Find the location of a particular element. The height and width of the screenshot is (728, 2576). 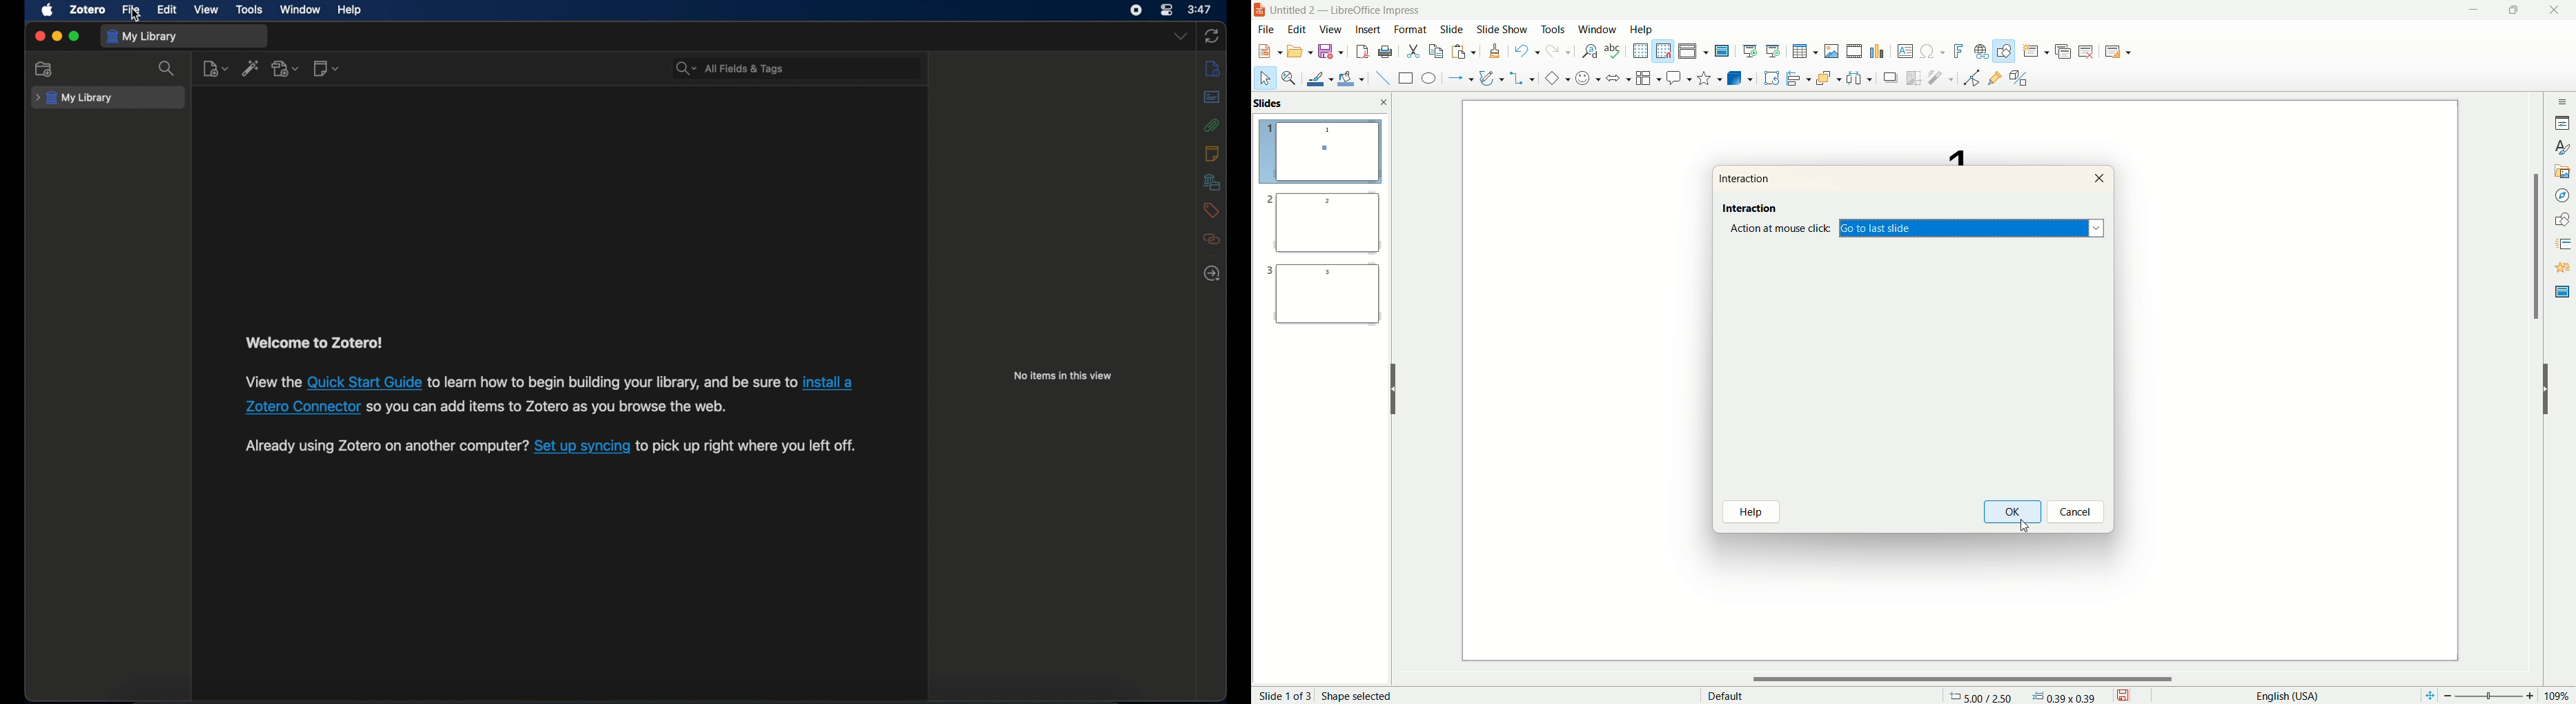

filter is located at coordinates (1941, 78).